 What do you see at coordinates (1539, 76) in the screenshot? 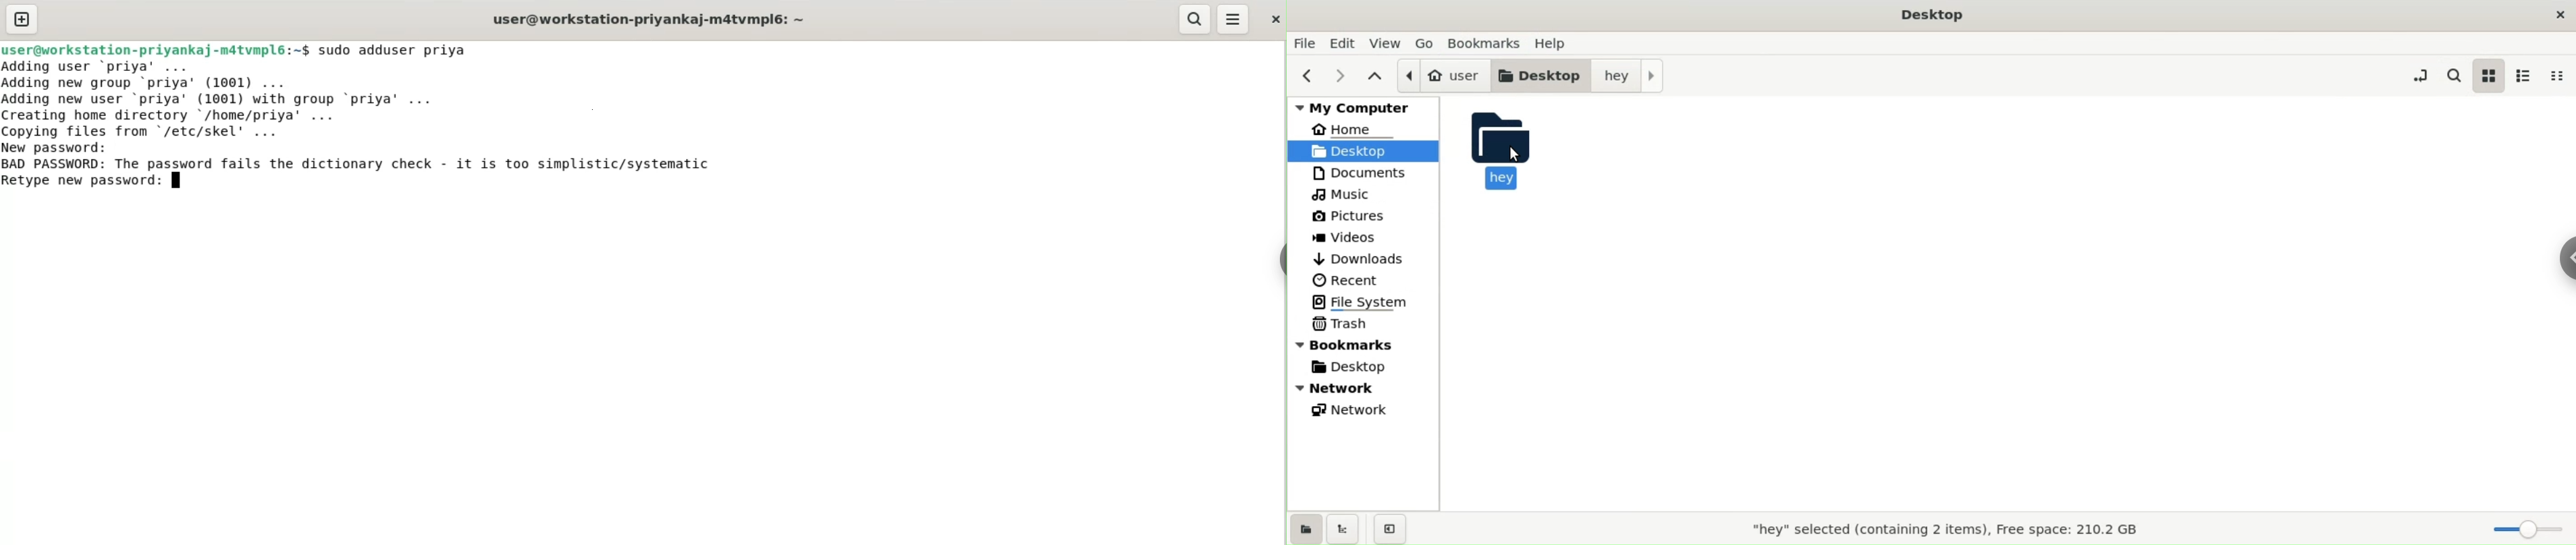
I see `desktop` at bounding box center [1539, 76].